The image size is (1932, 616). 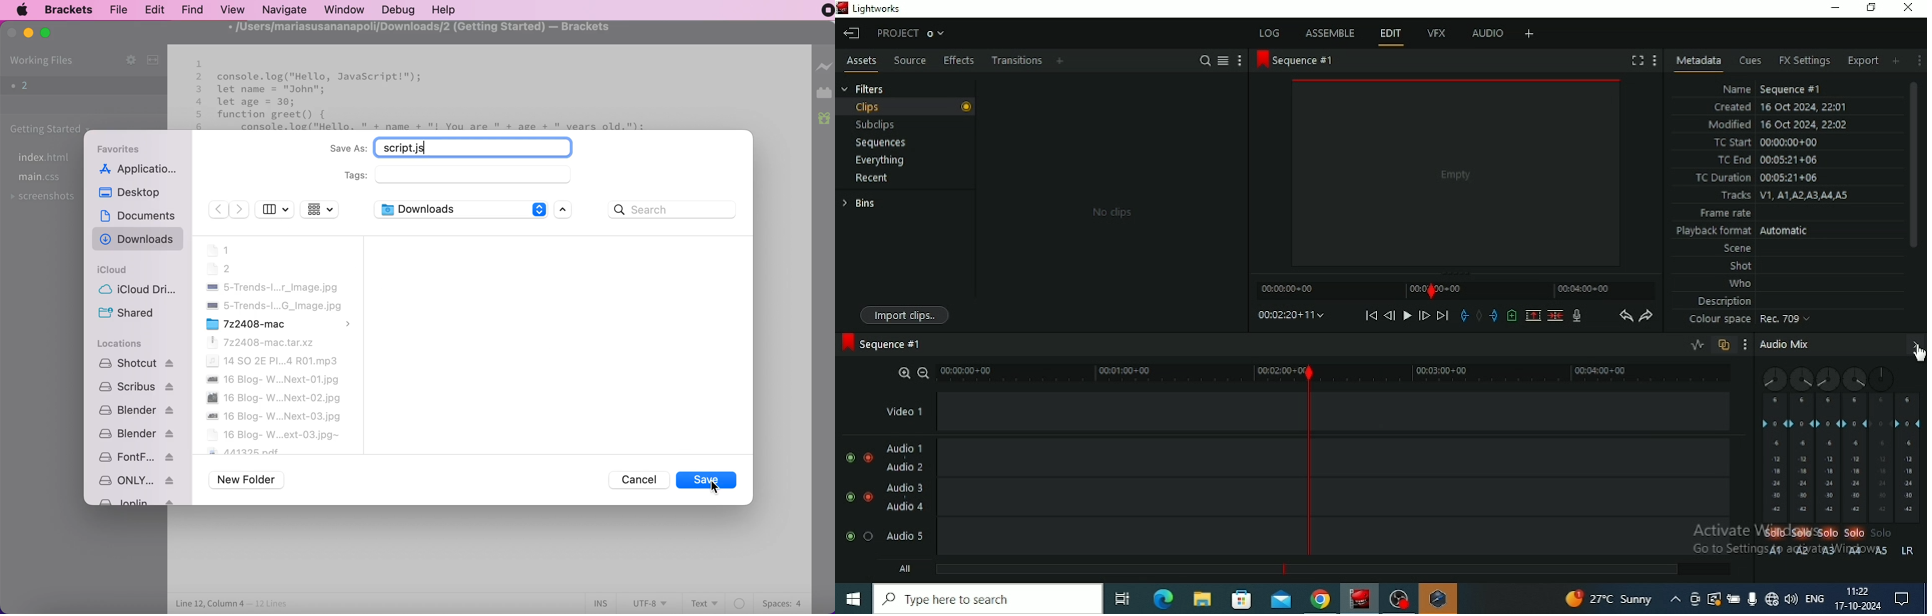 I want to click on Solo this track, so click(x=1858, y=533).